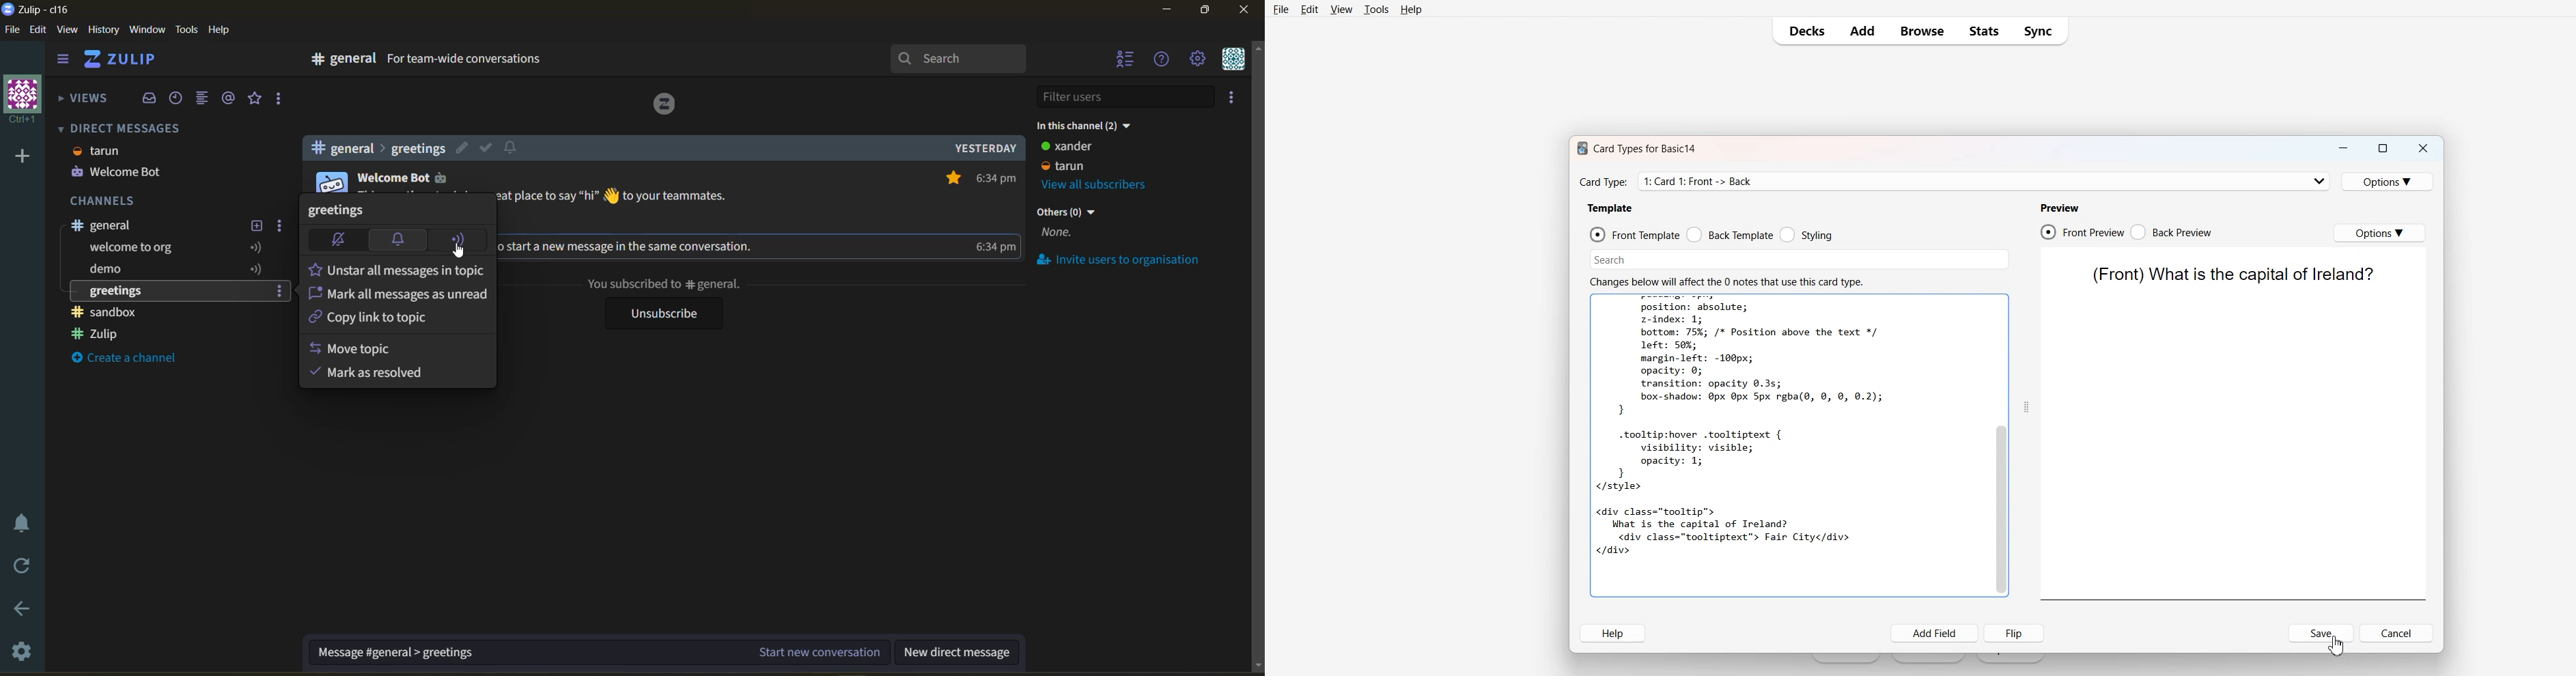  I want to click on Edit, so click(1309, 10).